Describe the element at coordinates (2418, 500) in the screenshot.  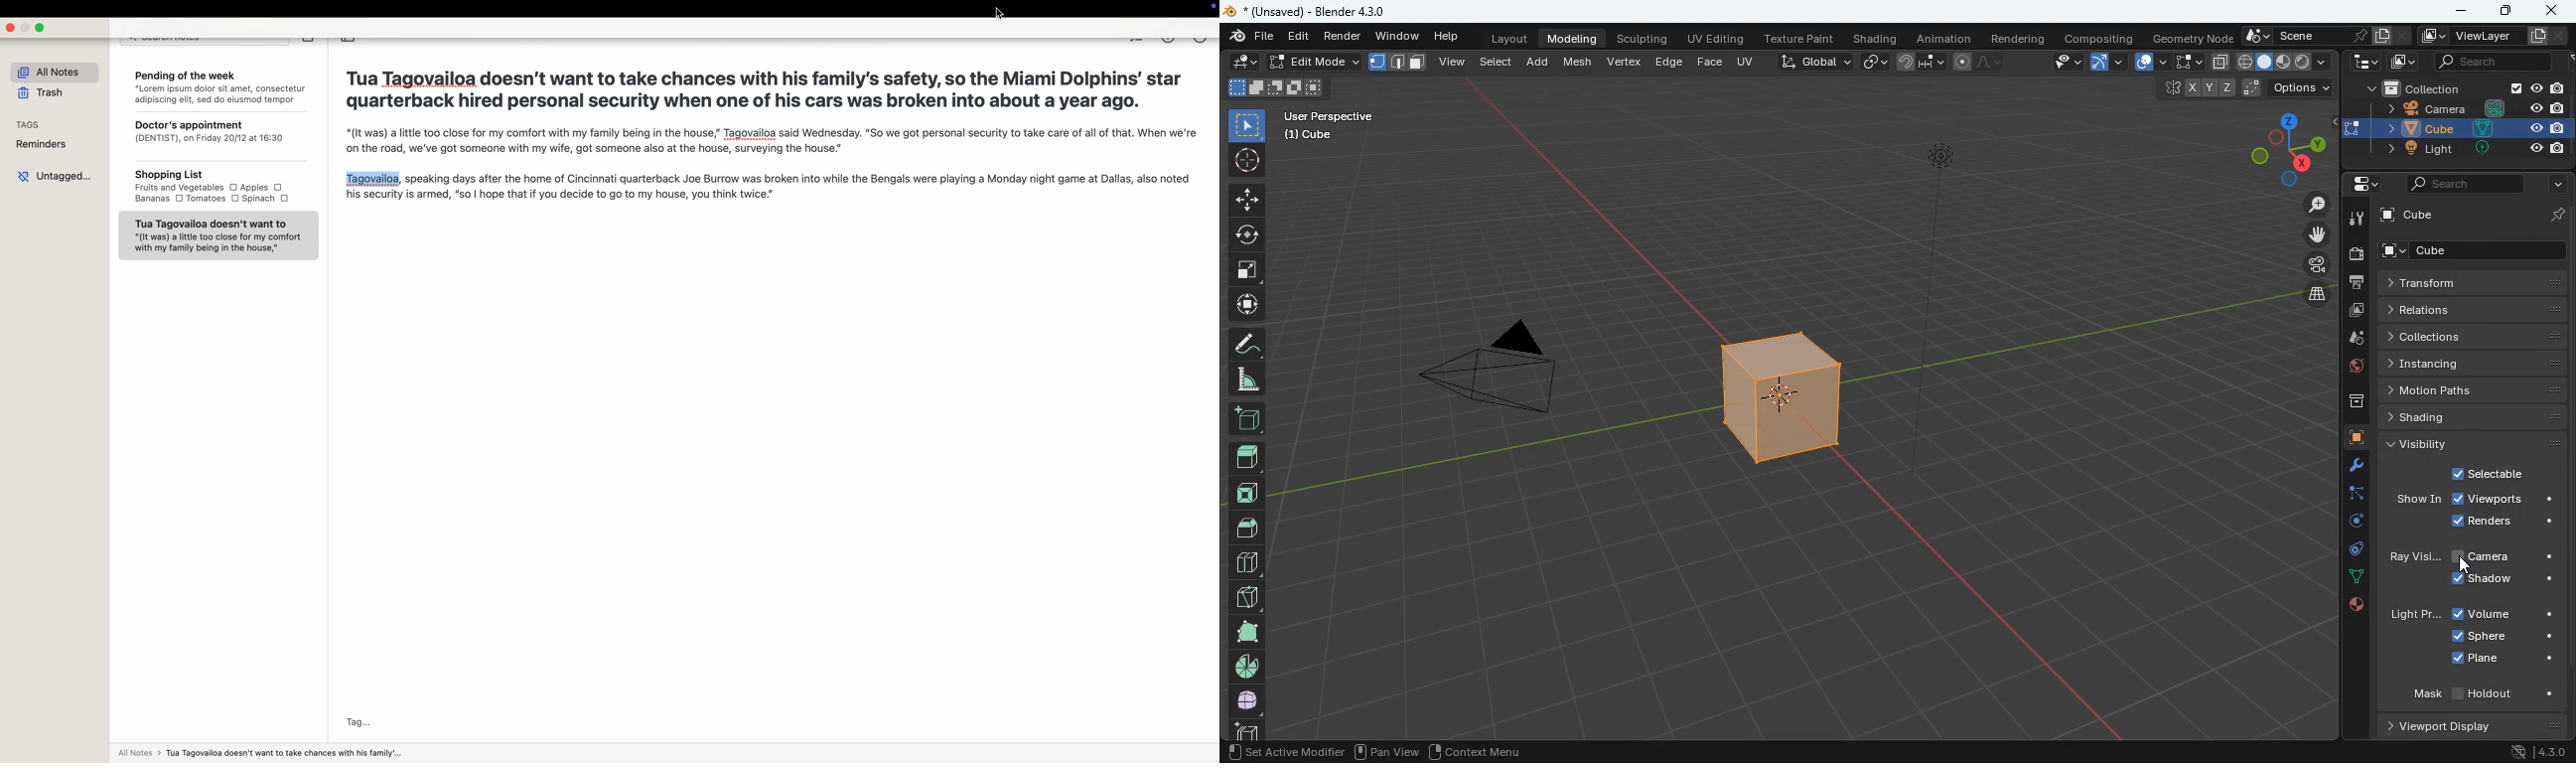
I see `show in` at that location.